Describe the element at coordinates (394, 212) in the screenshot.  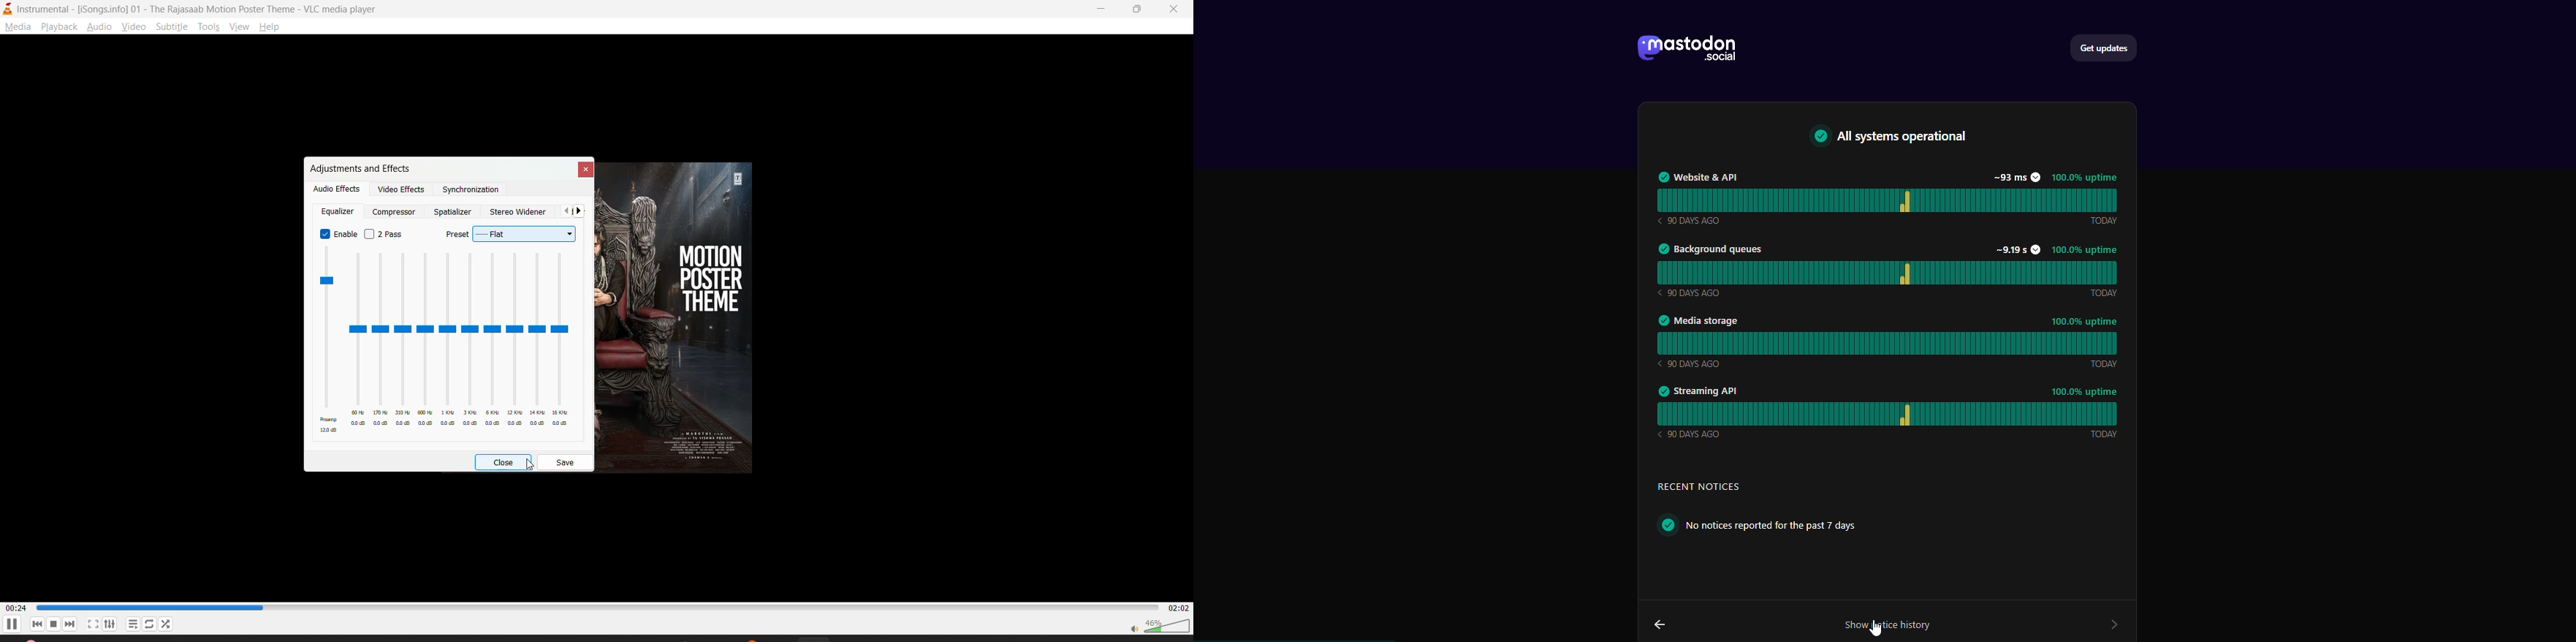
I see `compressor` at that location.